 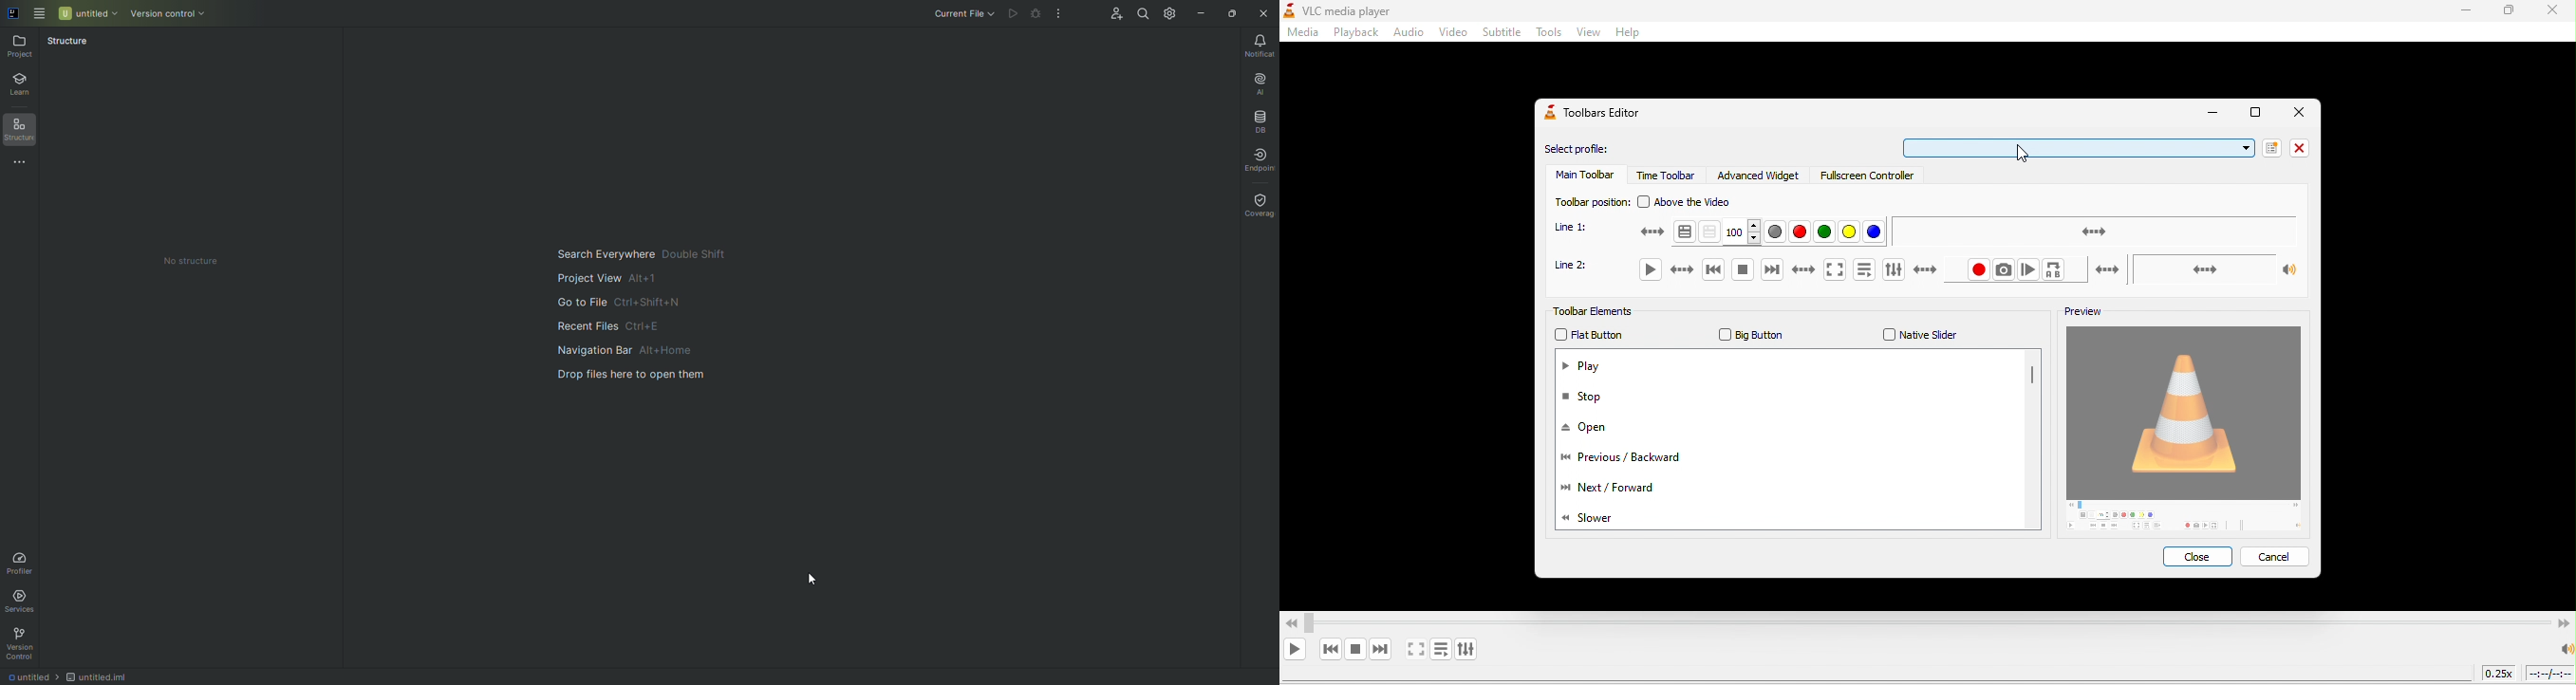 What do you see at coordinates (1951, 271) in the screenshot?
I see `record` at bounding box center [1951, 271].